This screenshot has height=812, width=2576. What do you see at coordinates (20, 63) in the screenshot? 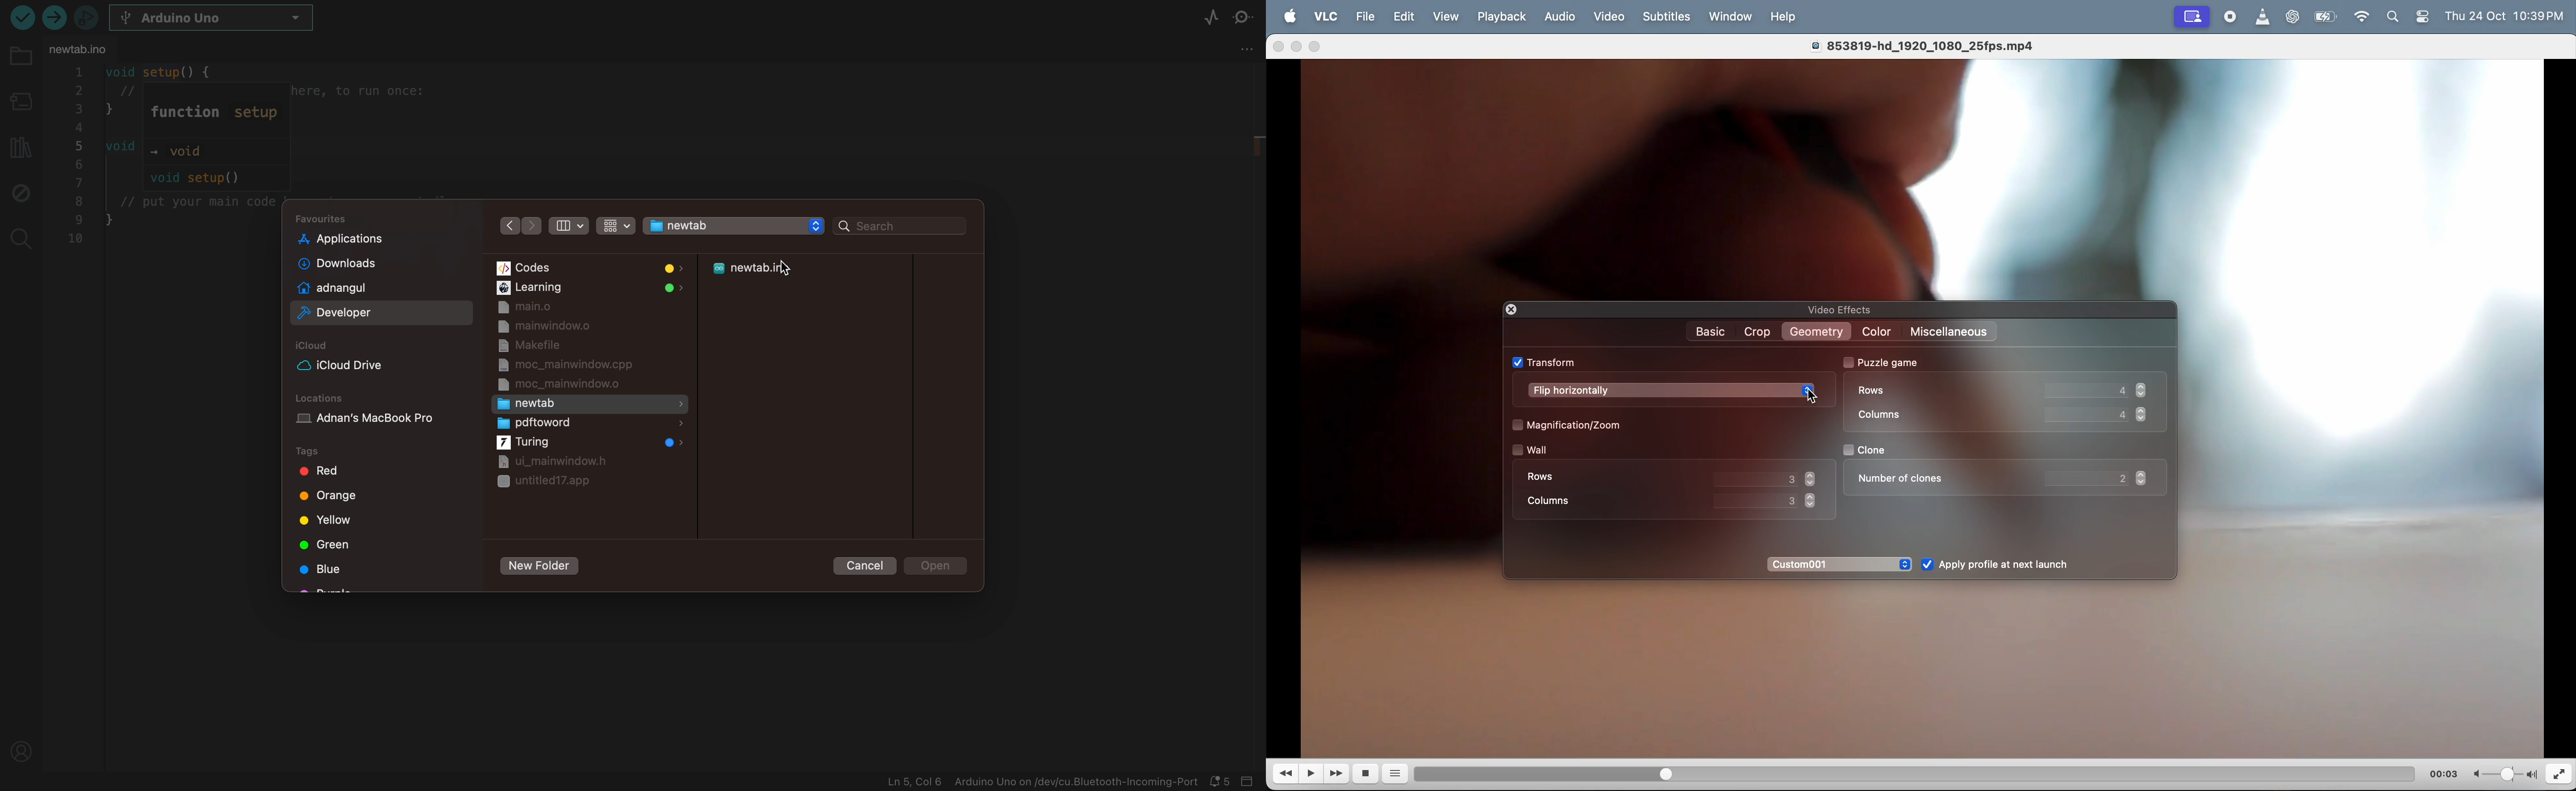
I see `folder` at bounding box center [20, 63].